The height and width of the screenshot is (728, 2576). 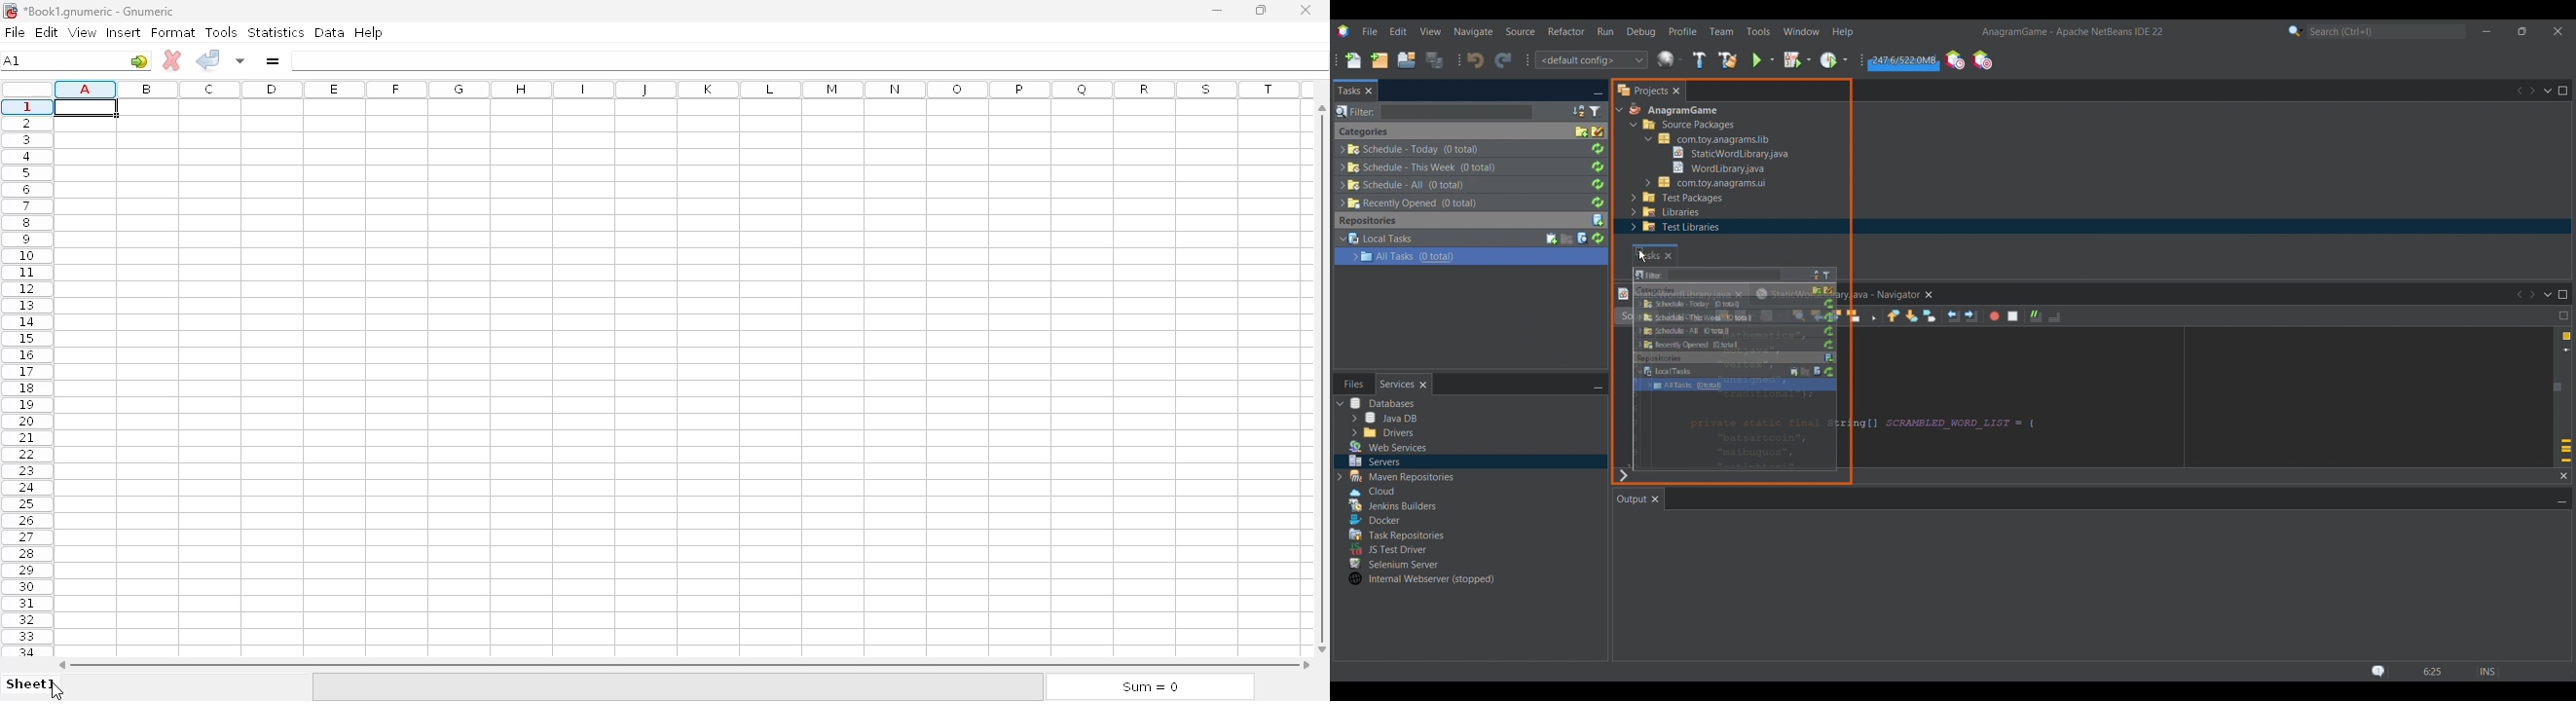 What do you see at coordinates (102, 11) in the screenshot?
I see `*Book1.gnumeric - Gnumeric` at bounding box center [102, 11].